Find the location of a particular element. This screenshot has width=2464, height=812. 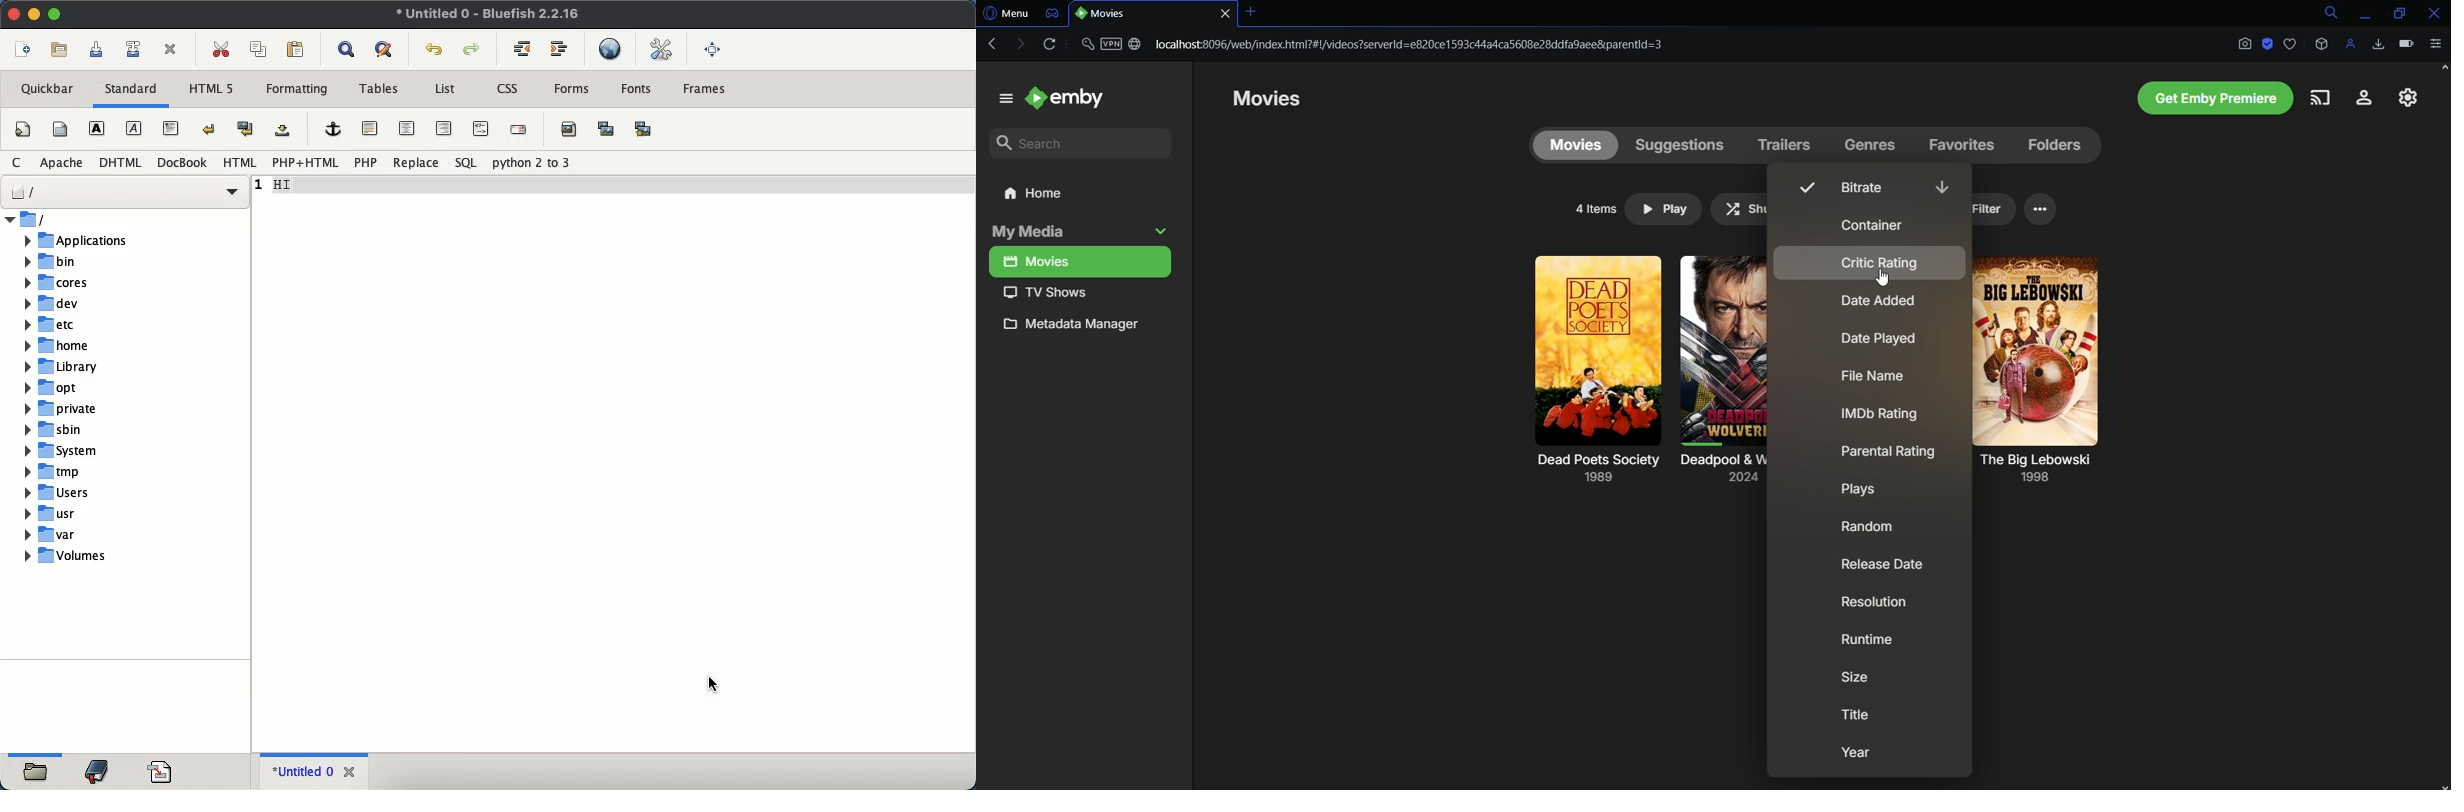

open file is located at coordinates (60, 50).